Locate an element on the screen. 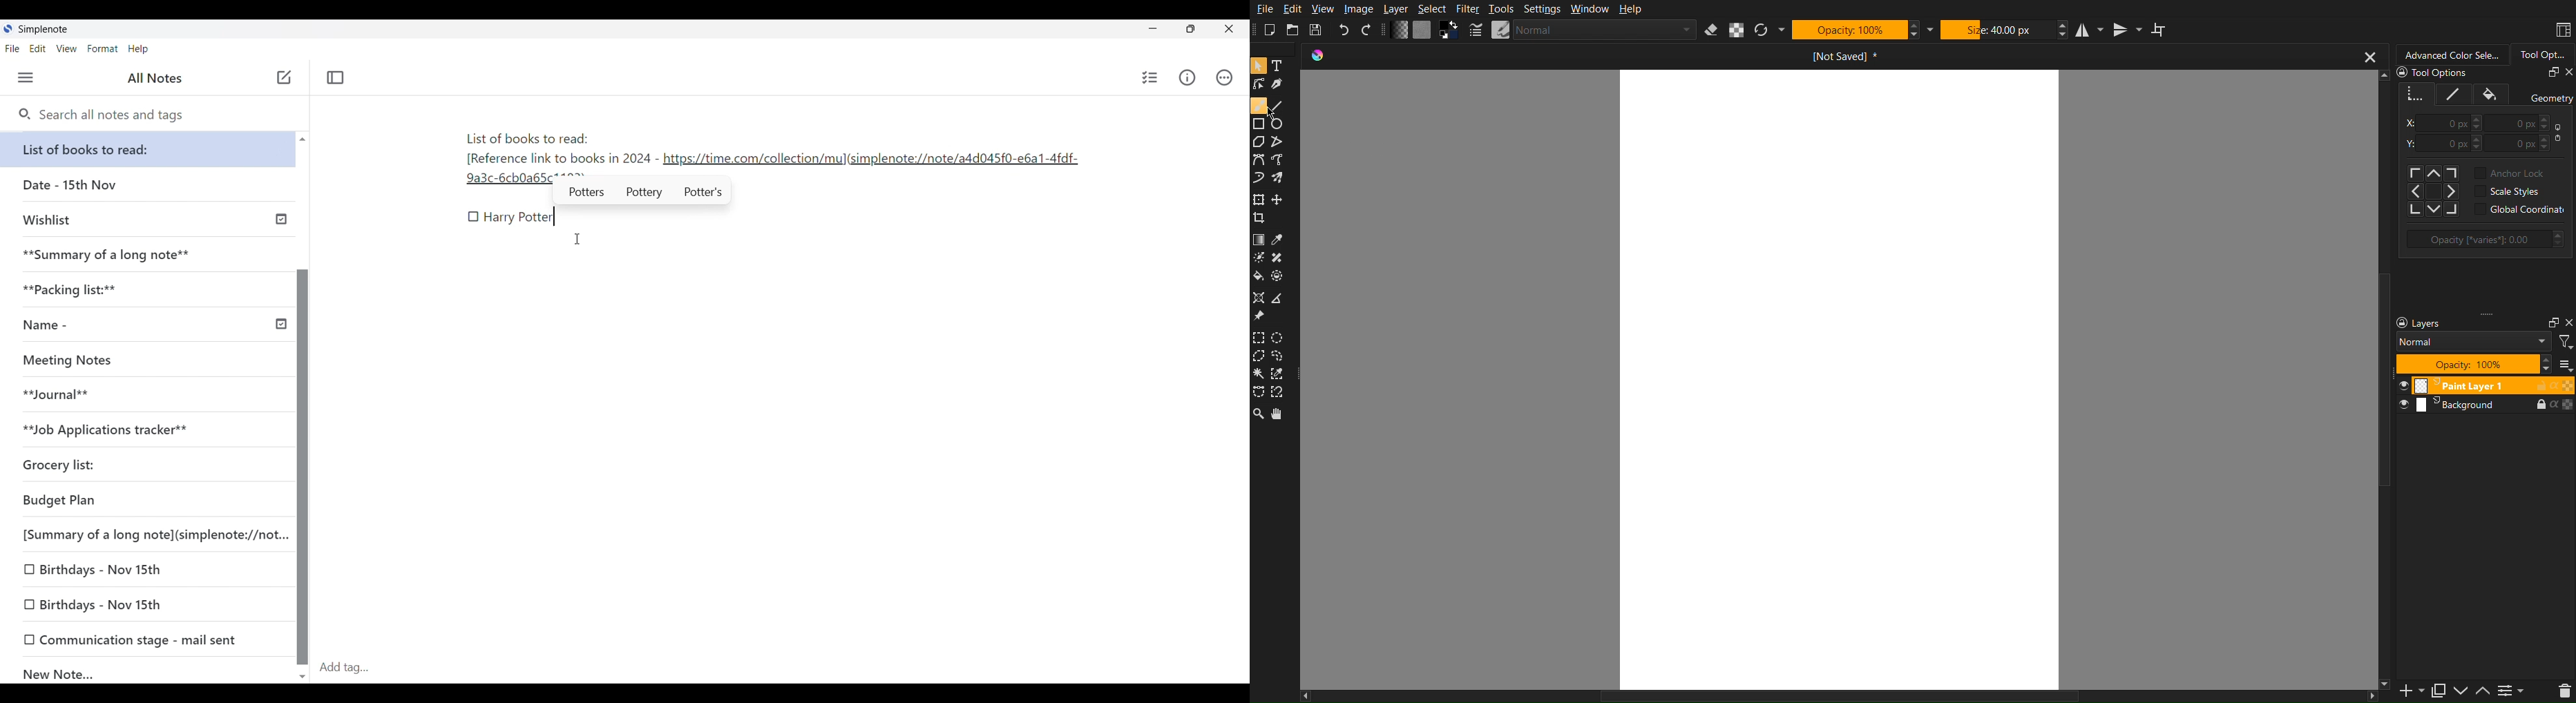  Budget Plan is located at coordinates (146, 501).